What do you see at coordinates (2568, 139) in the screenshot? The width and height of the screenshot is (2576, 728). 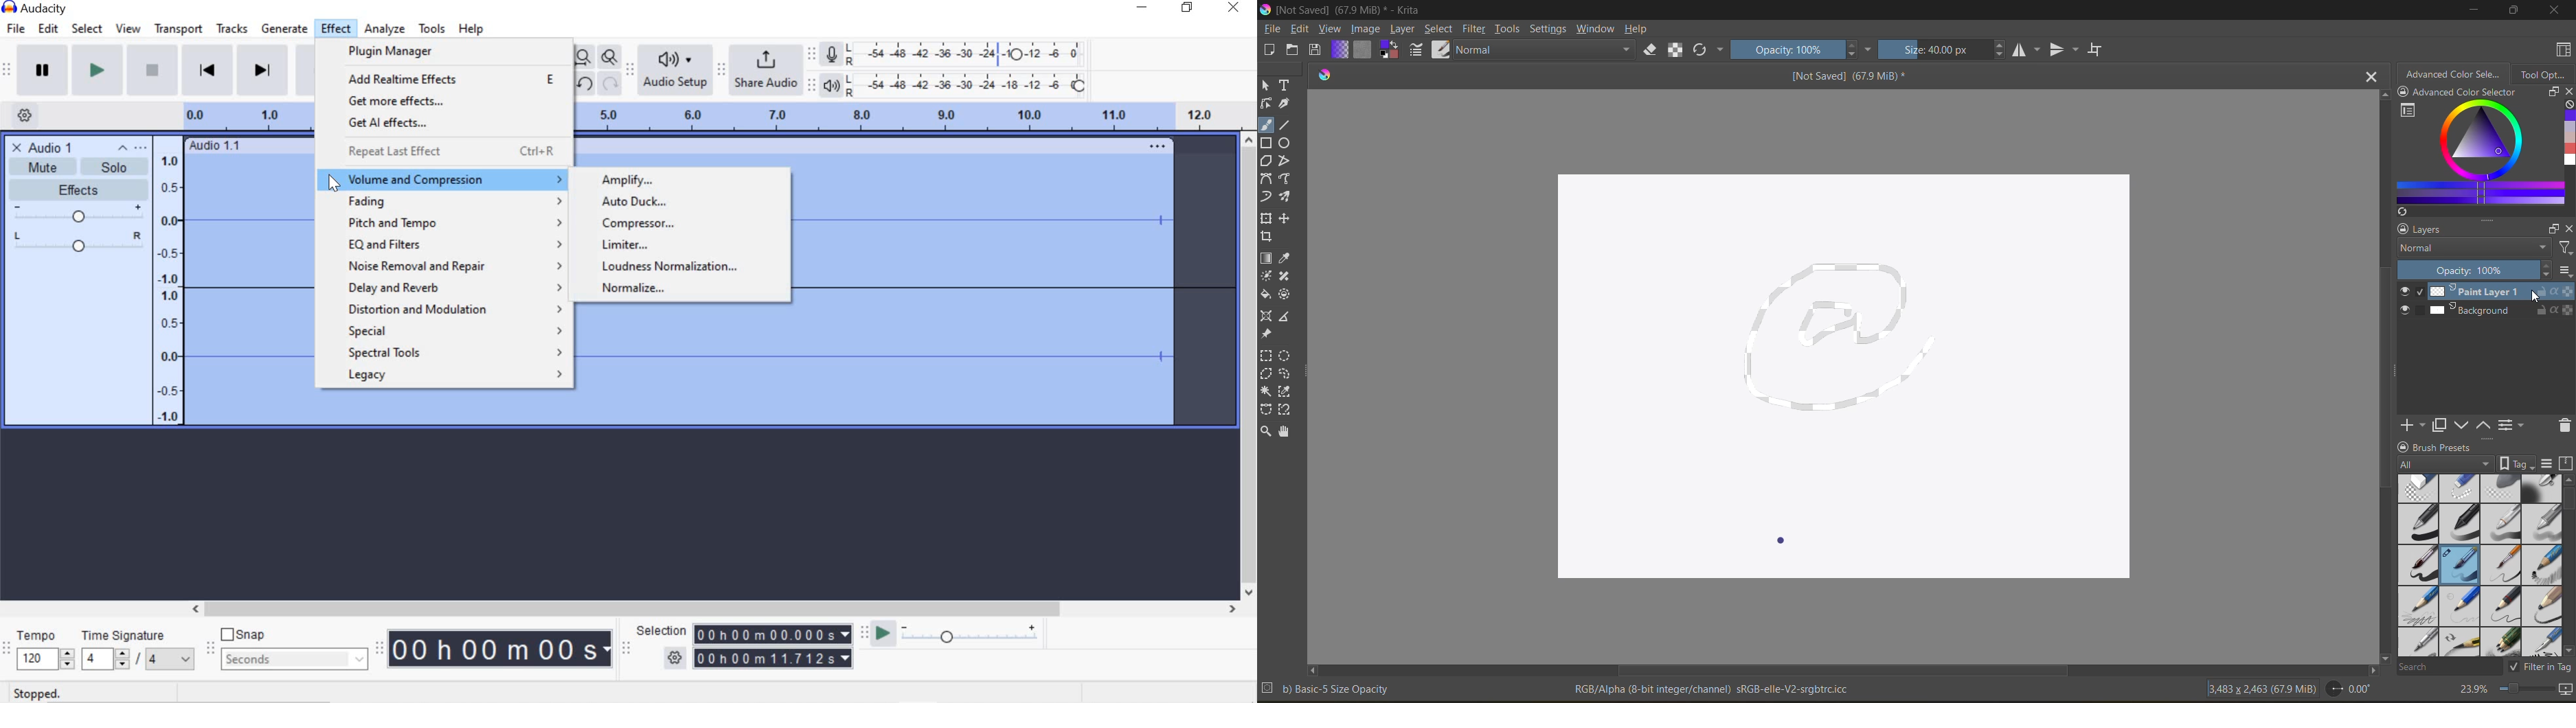 I see `colors` at bounding box center [2568, 139].